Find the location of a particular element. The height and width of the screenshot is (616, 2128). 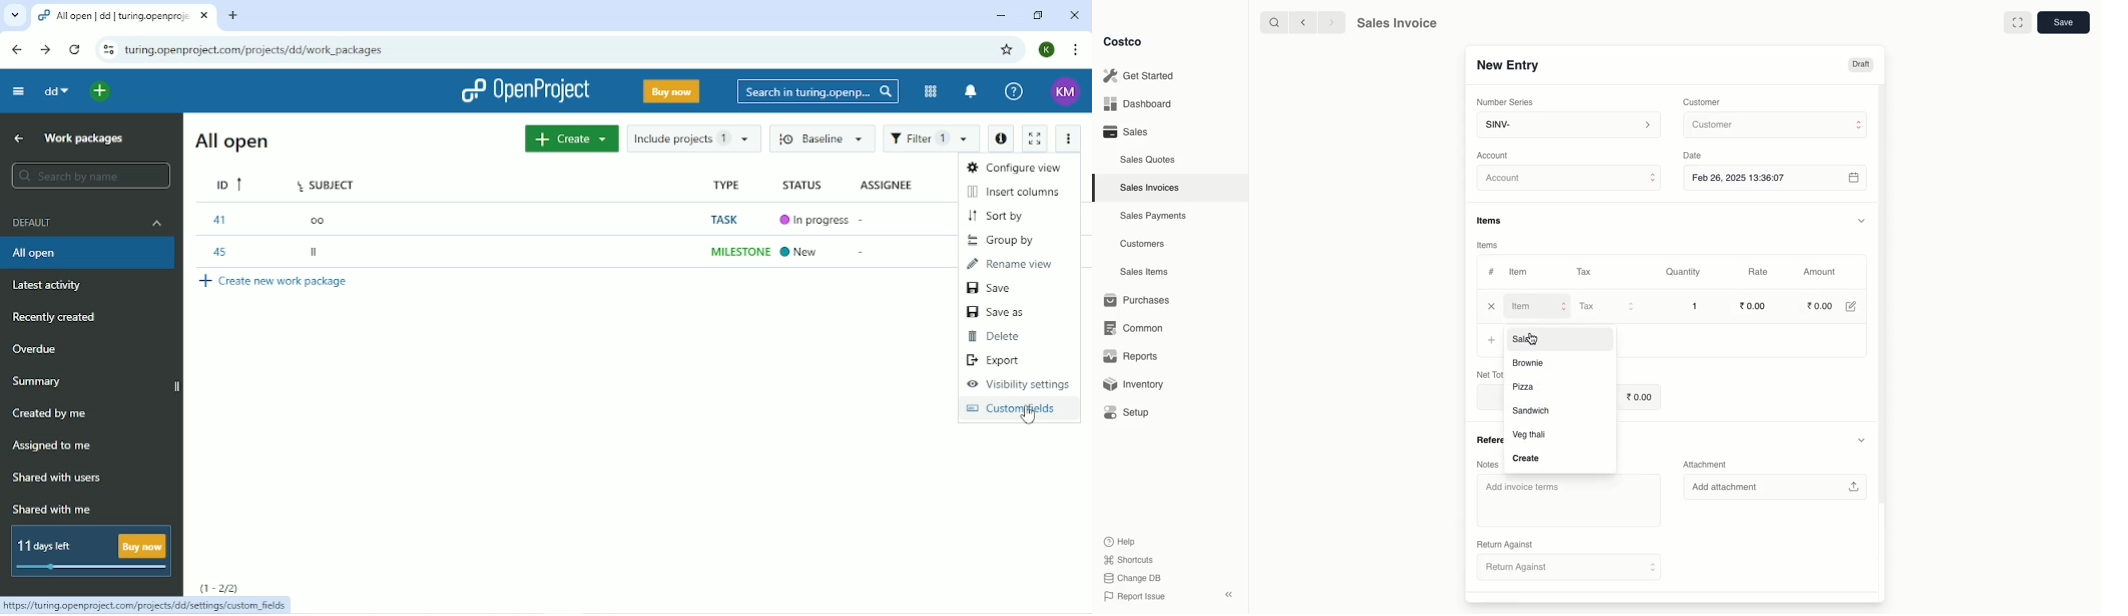

Sales is located at coordinates (1125, 132).